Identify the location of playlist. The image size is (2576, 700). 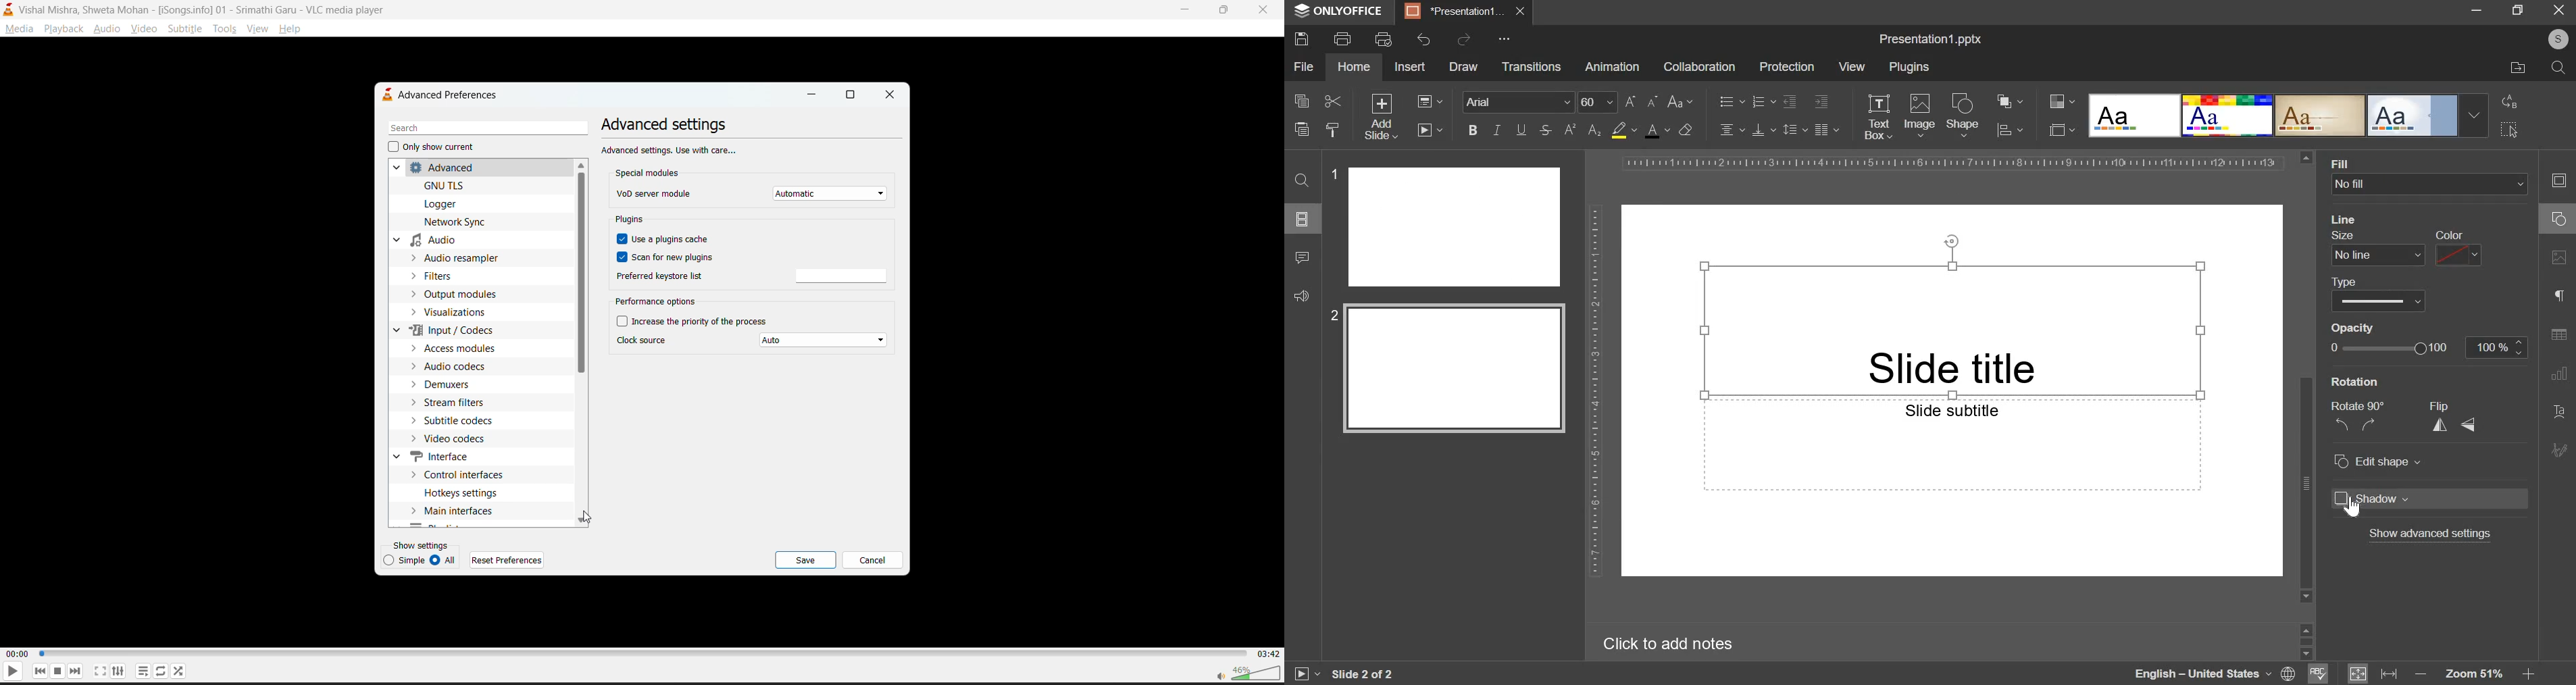
(140, 670).